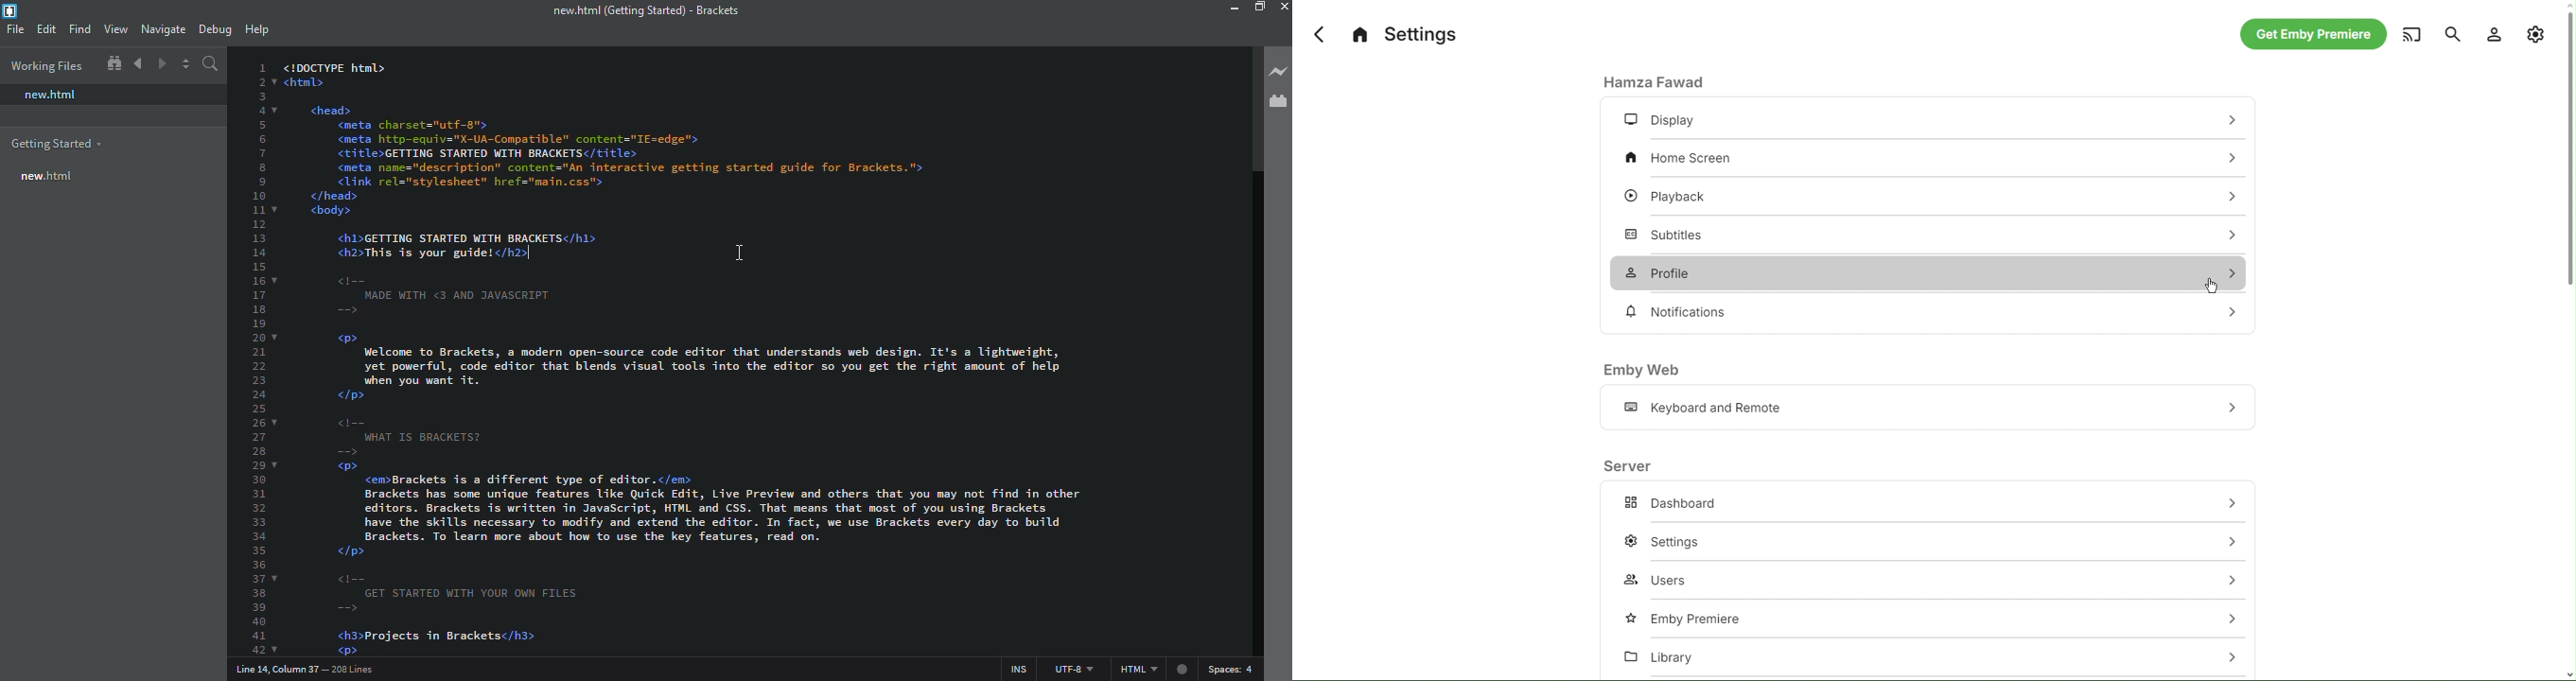 Image resolution: width=2576 pixels, height=700 pixels. Describe the element at coordinates (184, 63) in the screenshot. I see `split editor` at that location.